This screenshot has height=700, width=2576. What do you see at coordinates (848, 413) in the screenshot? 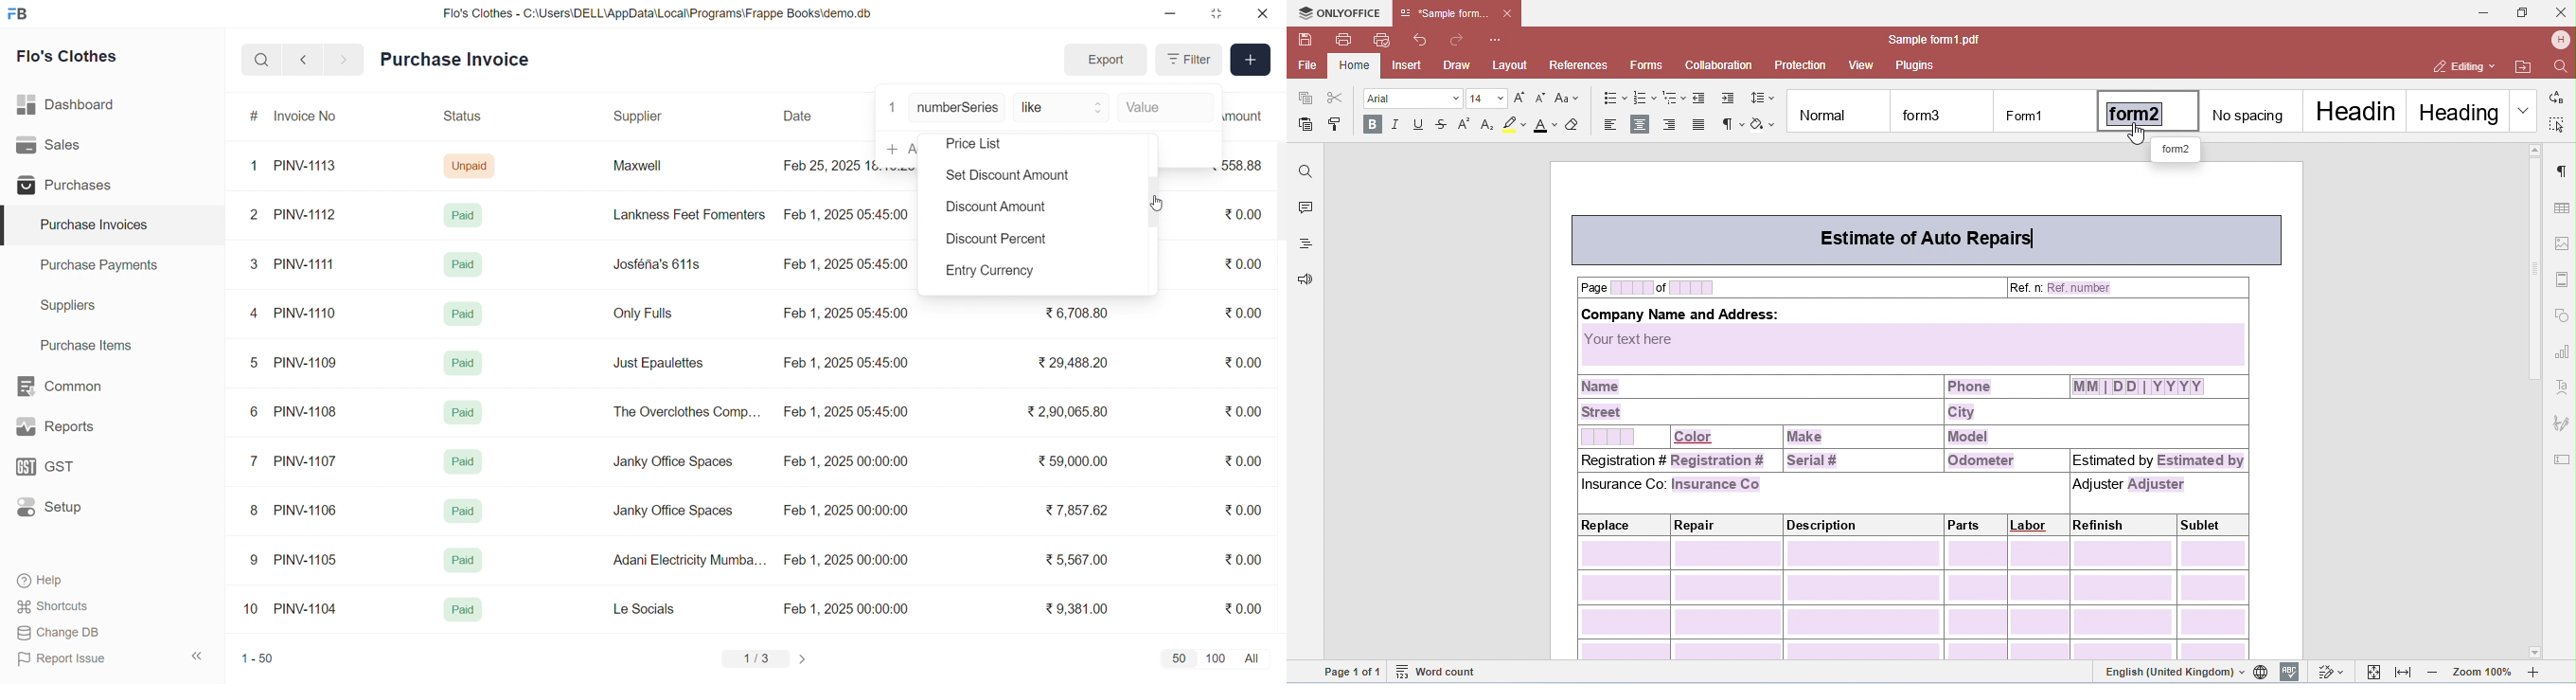
I see `Feb 1, 2025 05:45:00` at bounding box center [848, 413].